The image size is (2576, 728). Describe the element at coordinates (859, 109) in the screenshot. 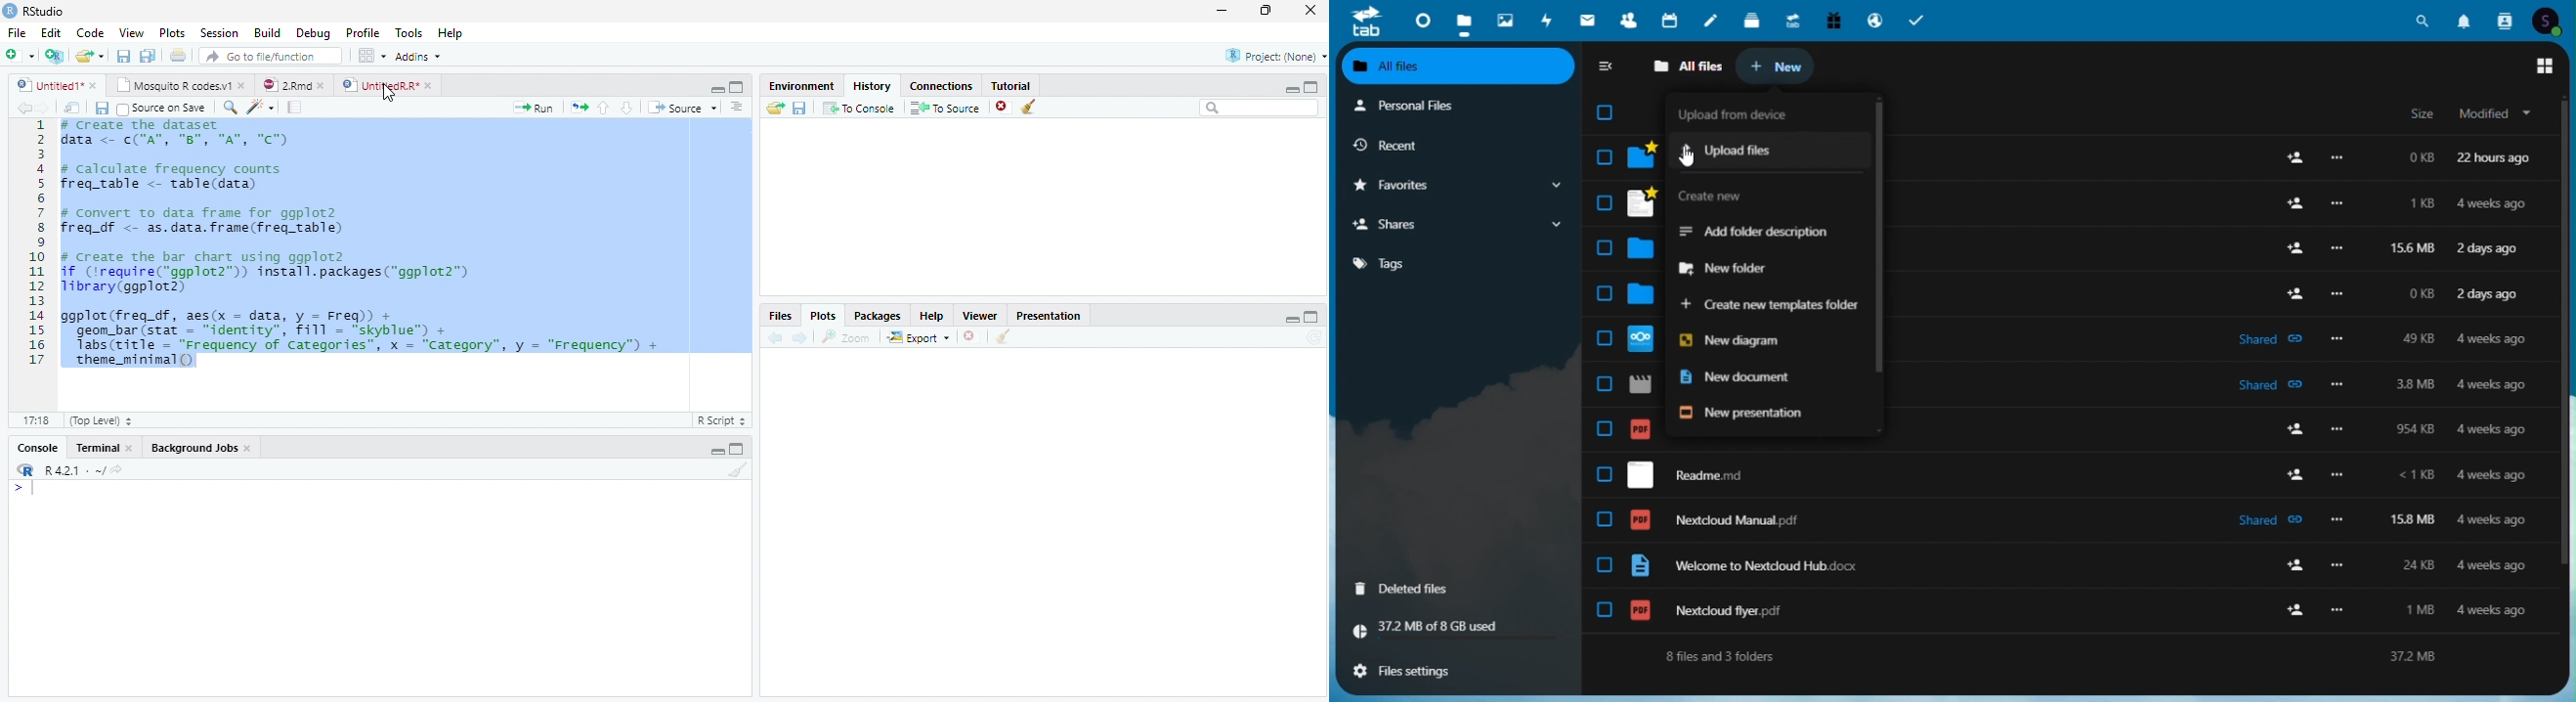

I see `To console` at that location.